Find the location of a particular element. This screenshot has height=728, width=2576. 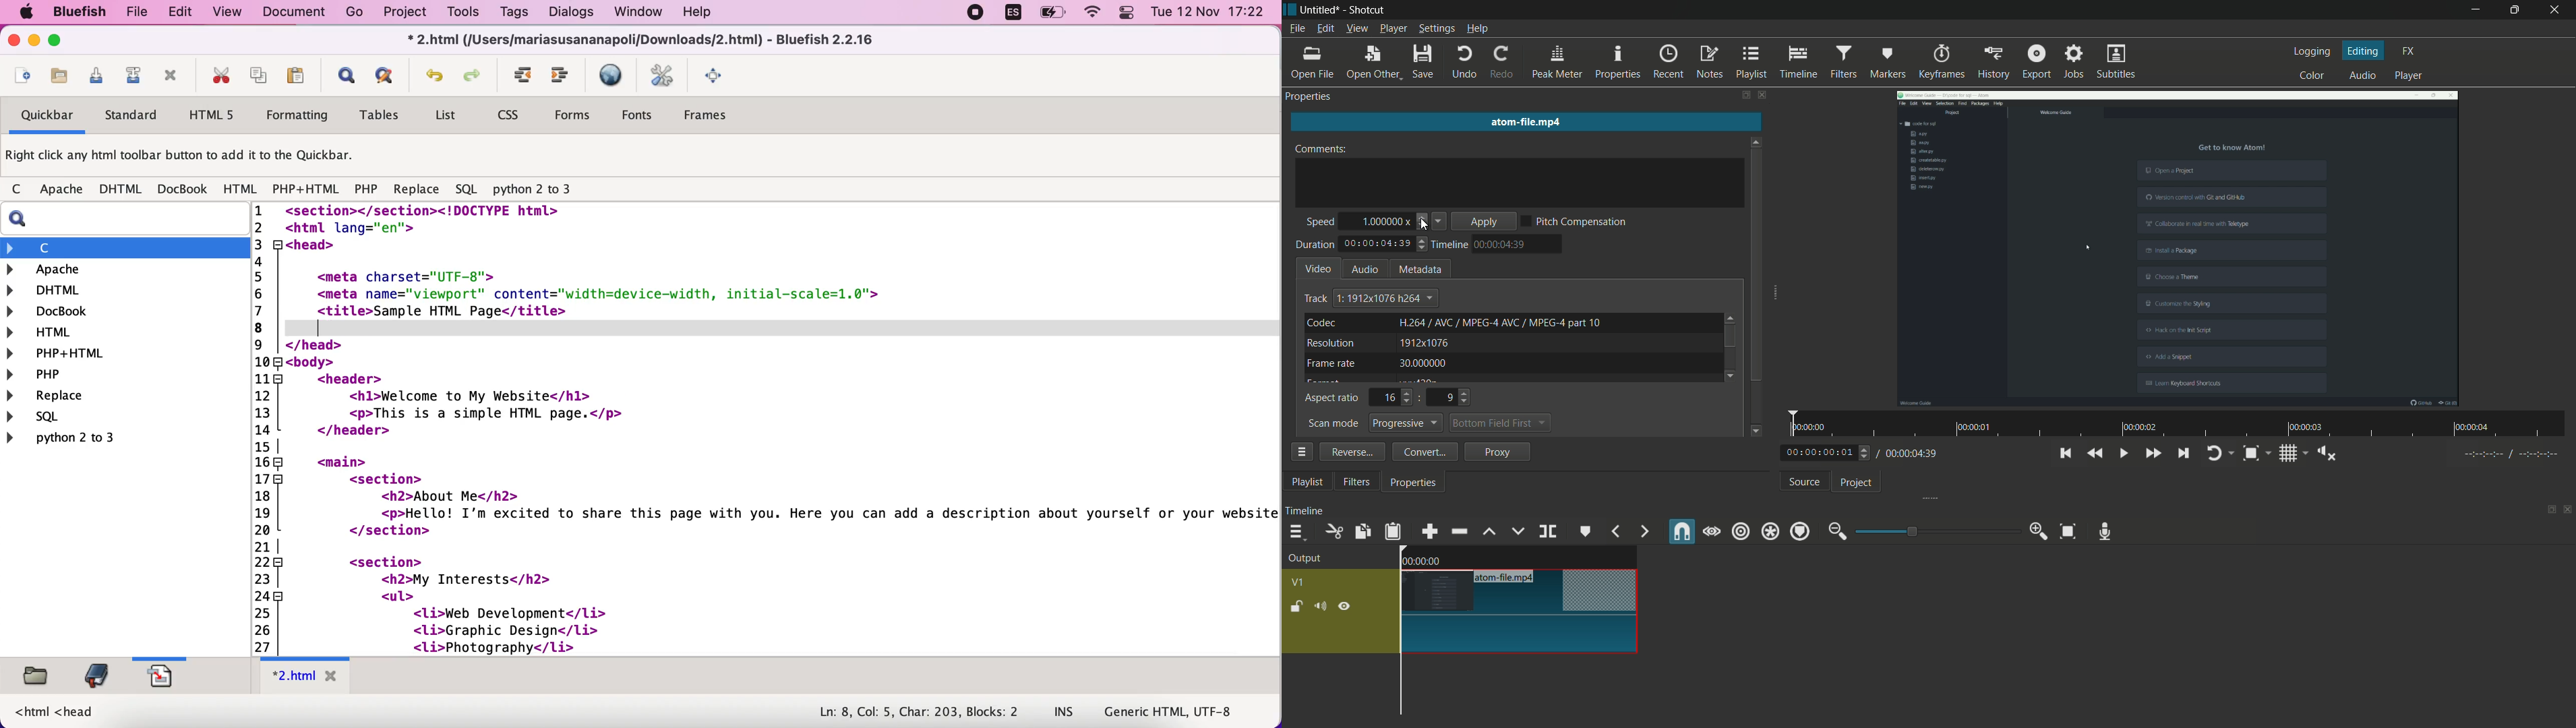

project is located at coordinates (1857, 483).